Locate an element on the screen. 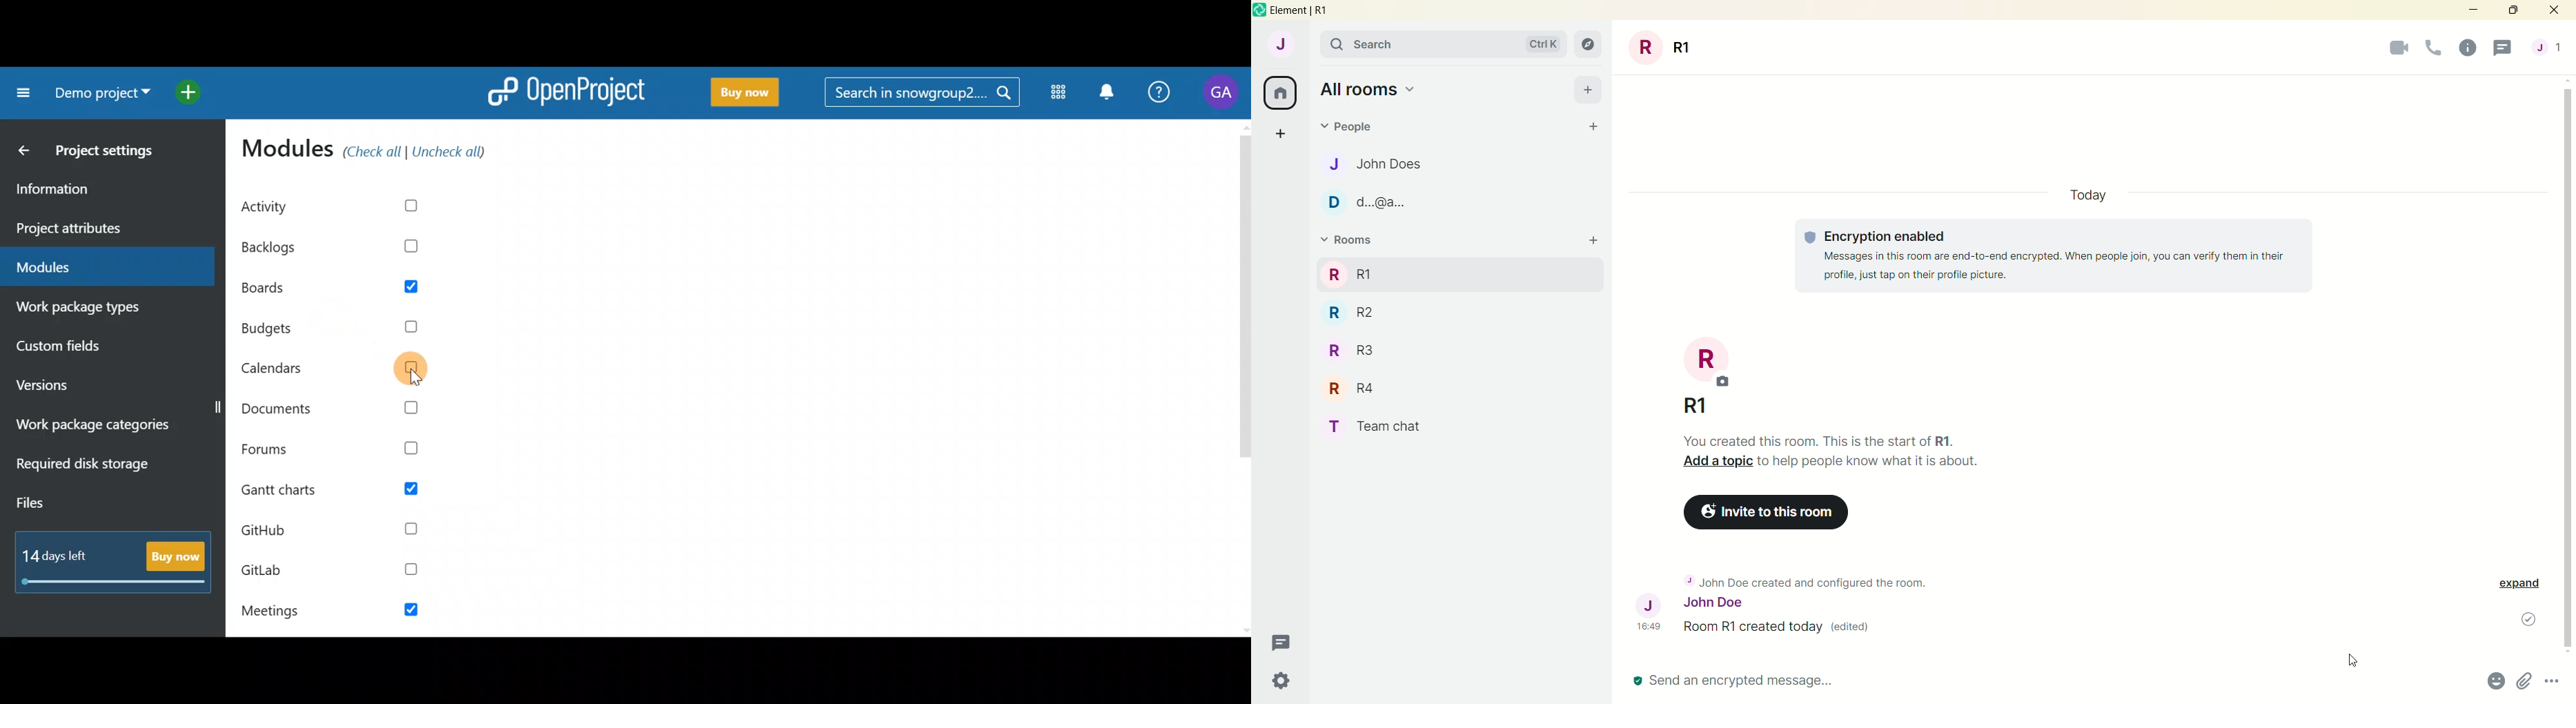 This screenshot has height=728, width=2576. R R2 is located at coordinates (1372, 311).